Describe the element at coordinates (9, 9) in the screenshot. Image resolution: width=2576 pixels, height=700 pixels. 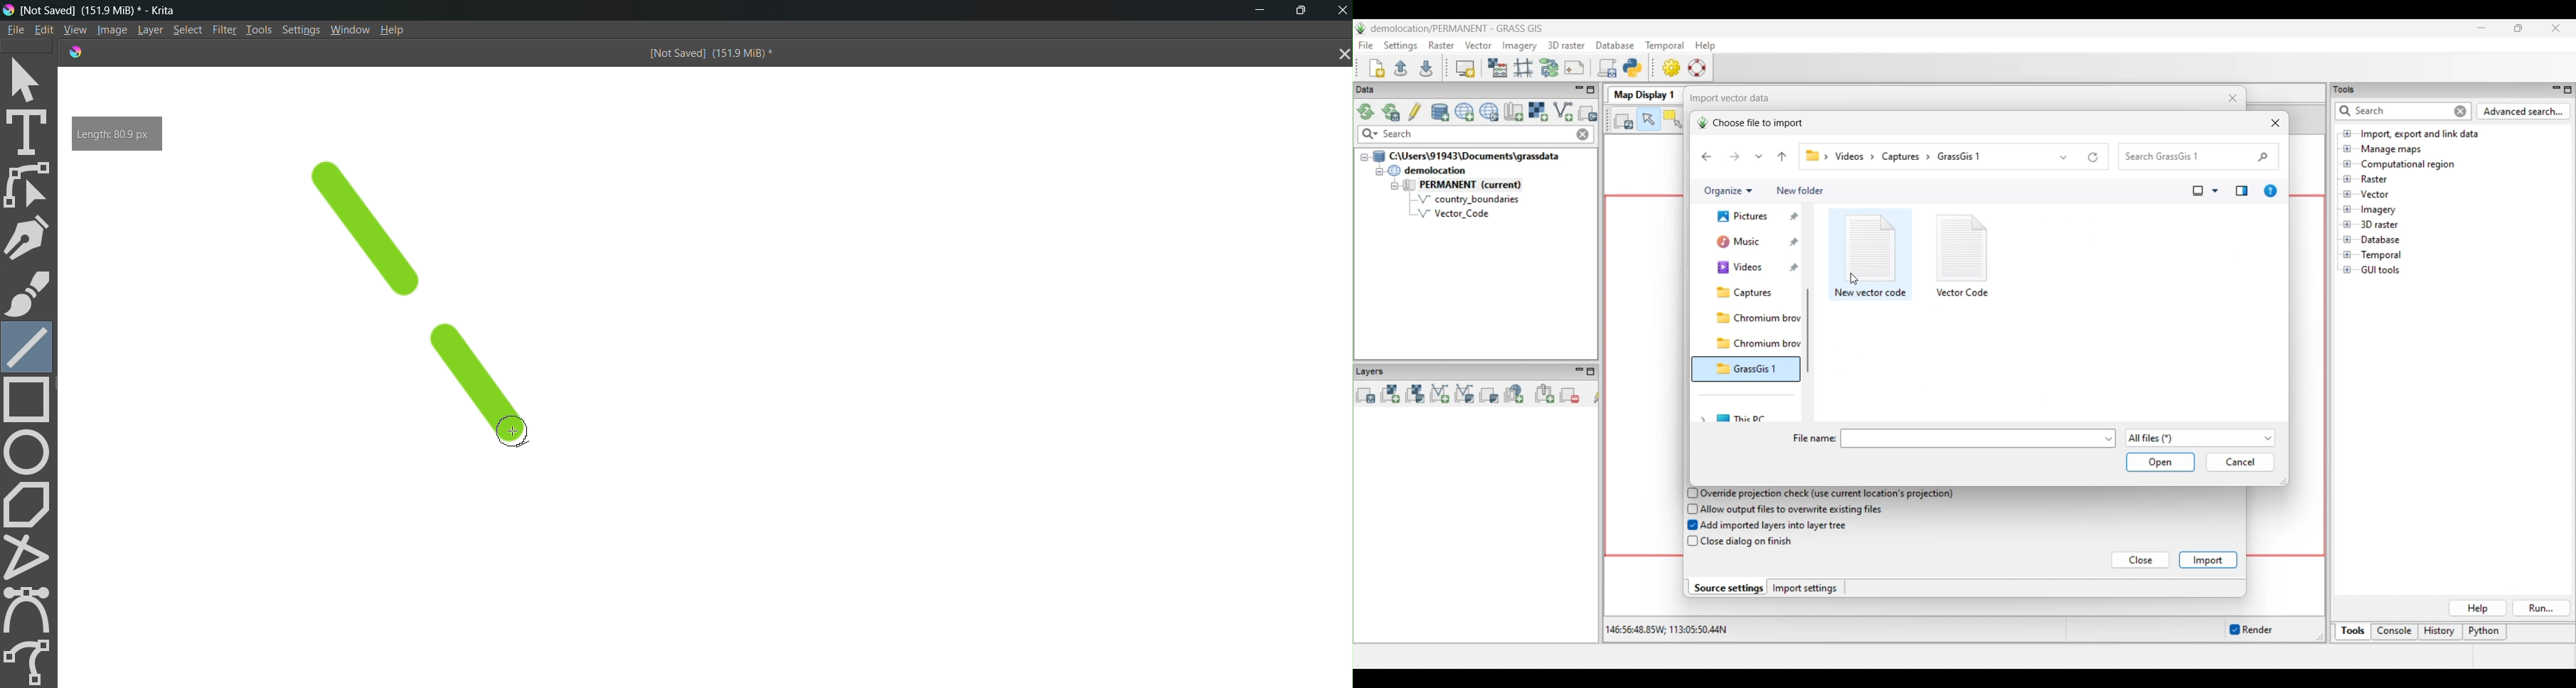
I see `logo` at that location.